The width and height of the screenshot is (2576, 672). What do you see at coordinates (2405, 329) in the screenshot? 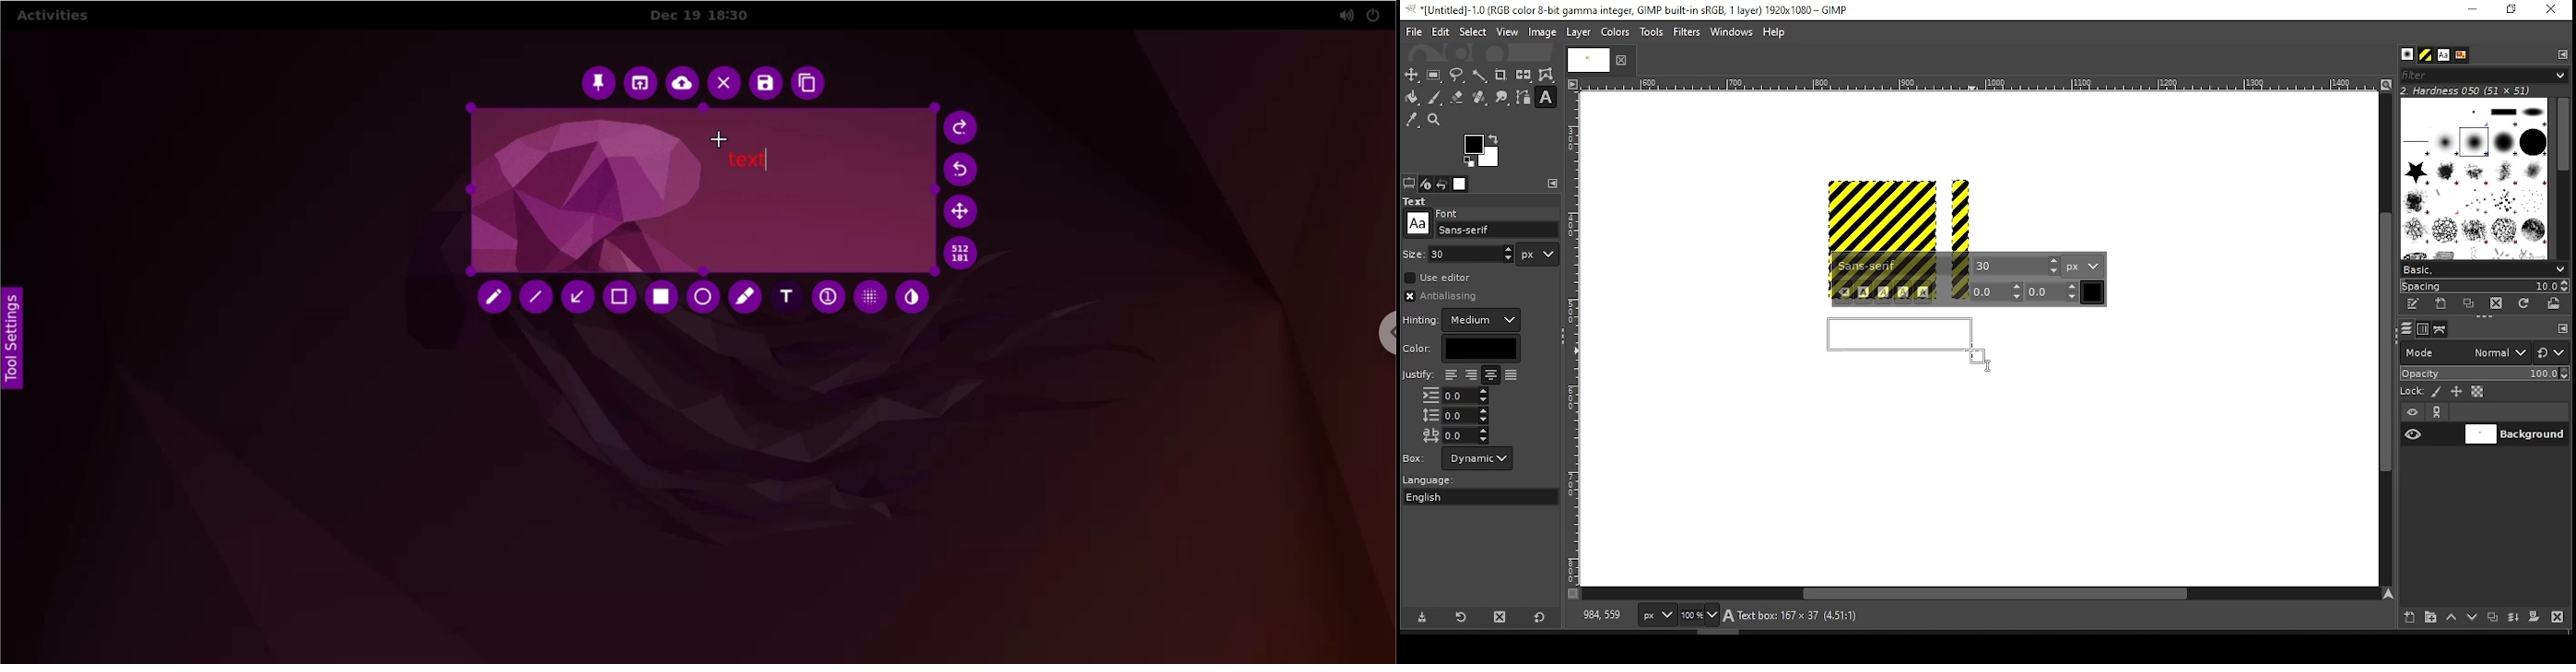
I see `layers` at bounding box center [2405, 329].